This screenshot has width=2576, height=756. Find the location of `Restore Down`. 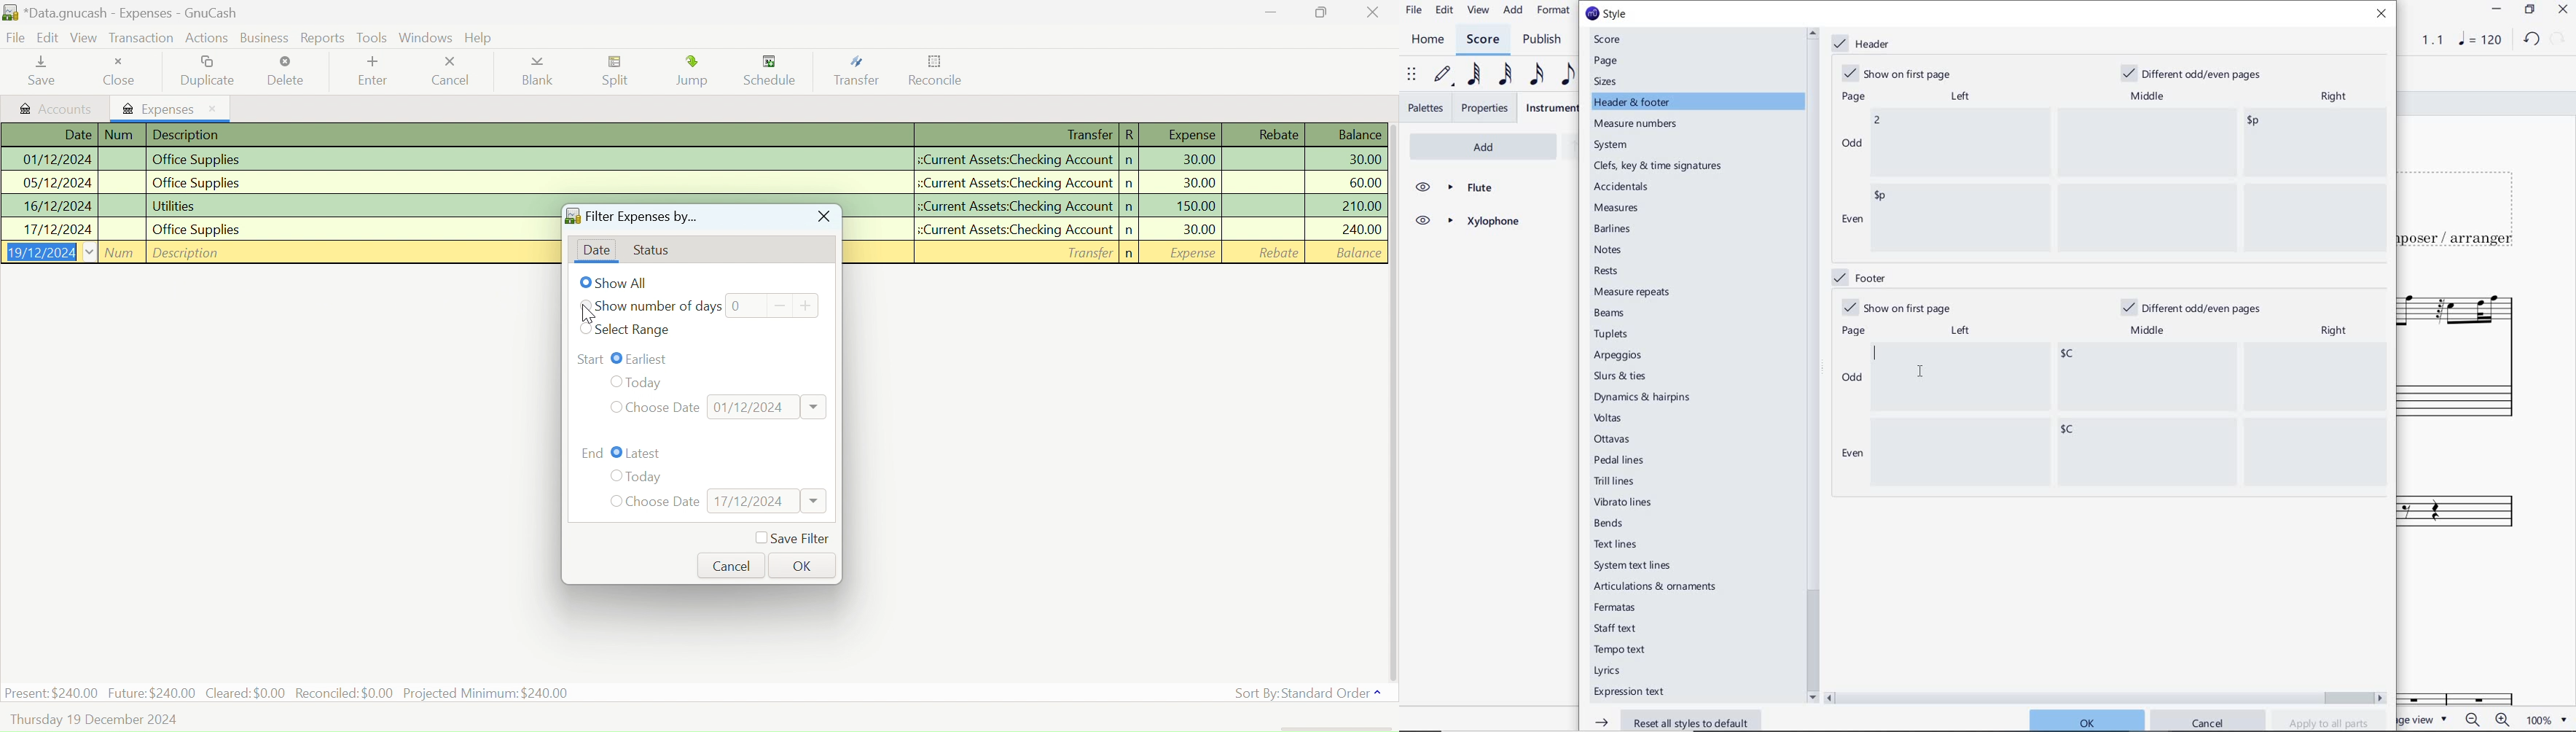

Restore Down is located at coordinates (1271, 12).